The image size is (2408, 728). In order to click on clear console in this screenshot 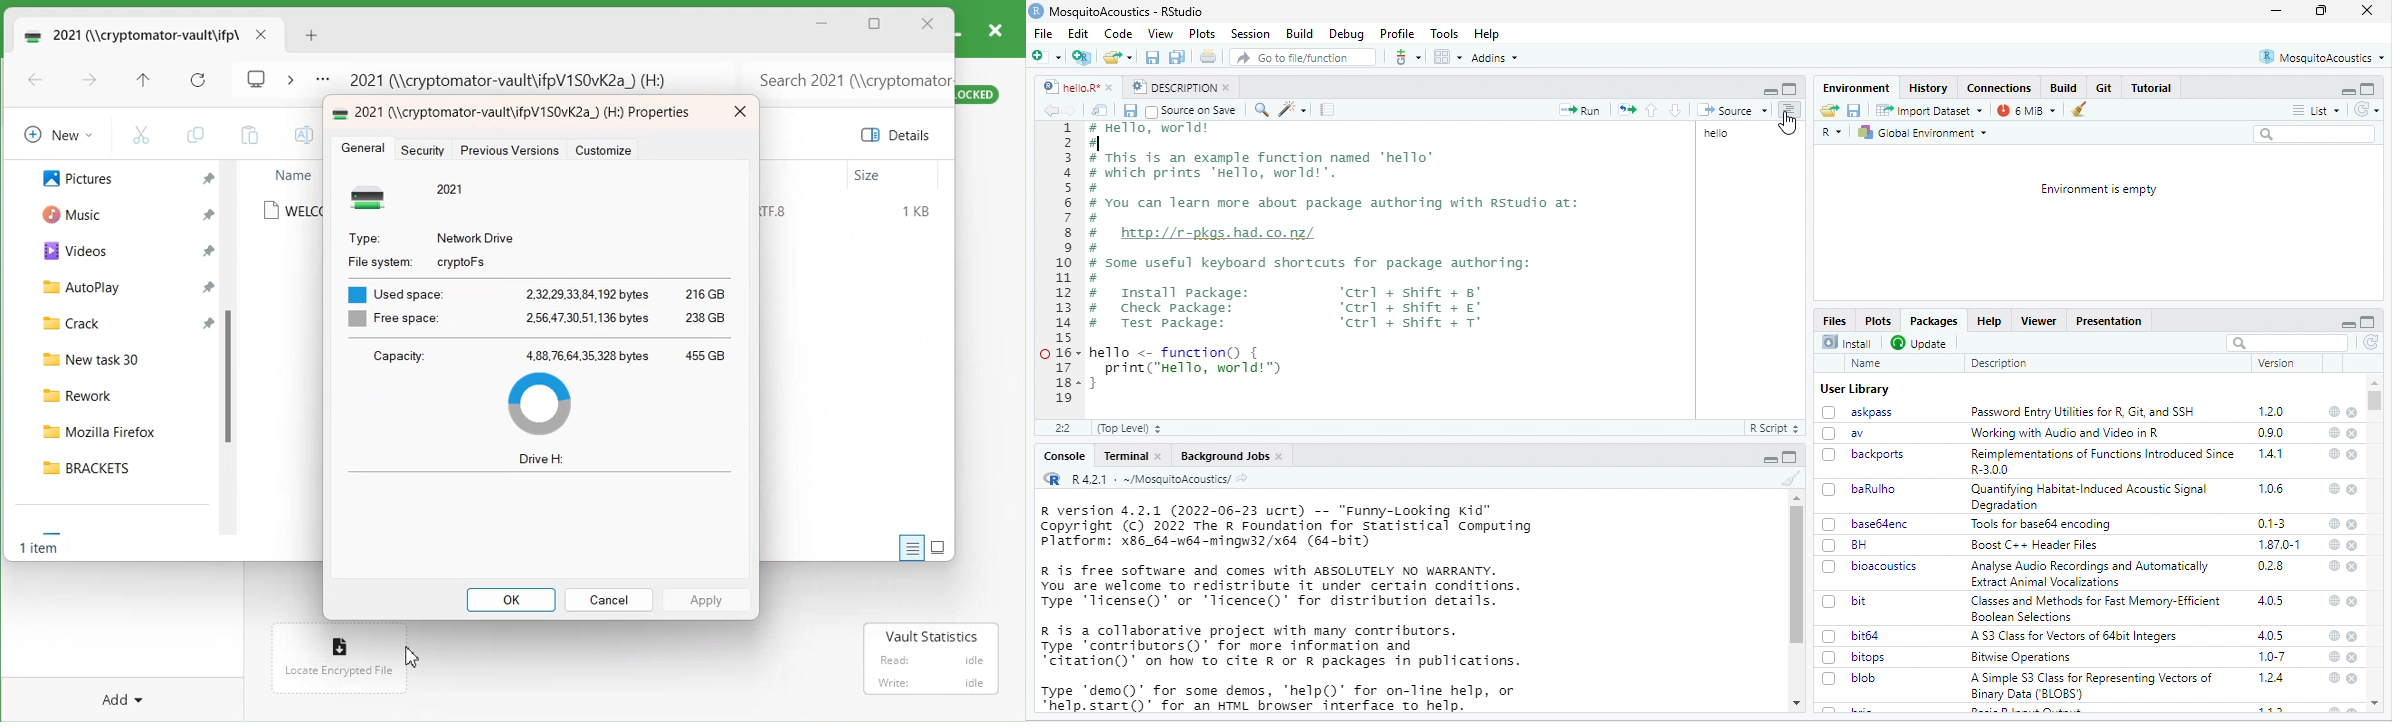, I will do `click(1786, 478)`.